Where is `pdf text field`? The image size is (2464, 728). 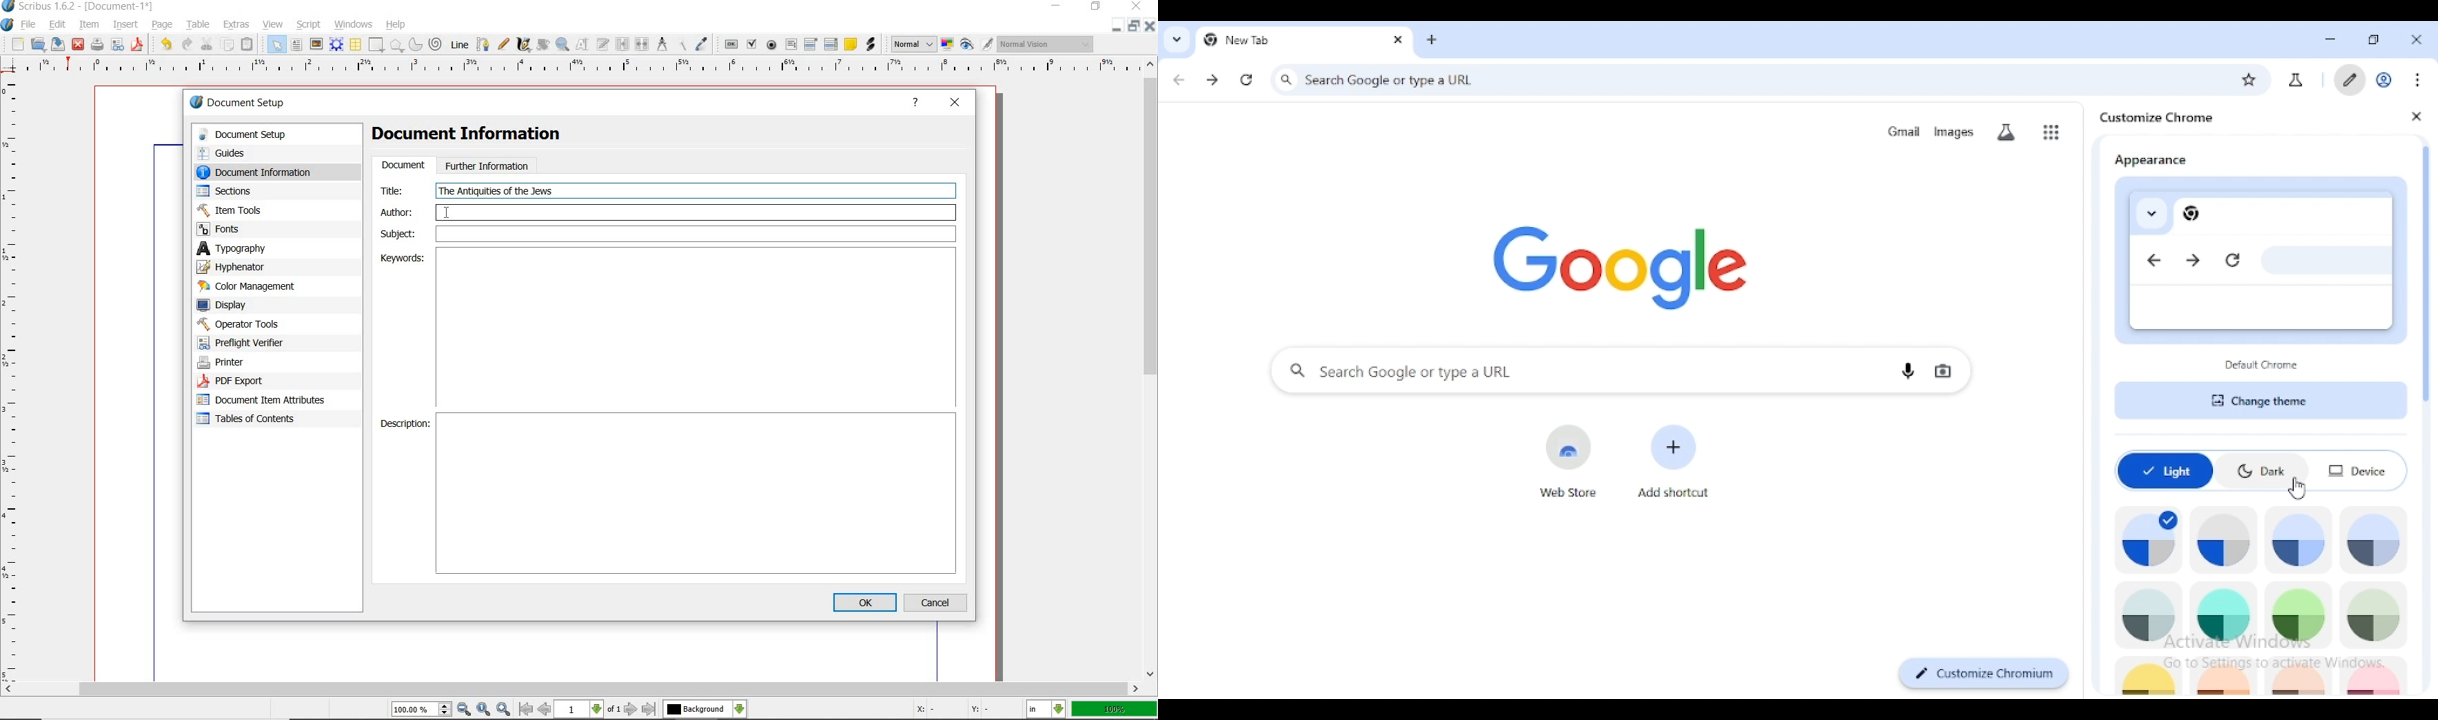
pdf text field is located at coordinates (791, 45).